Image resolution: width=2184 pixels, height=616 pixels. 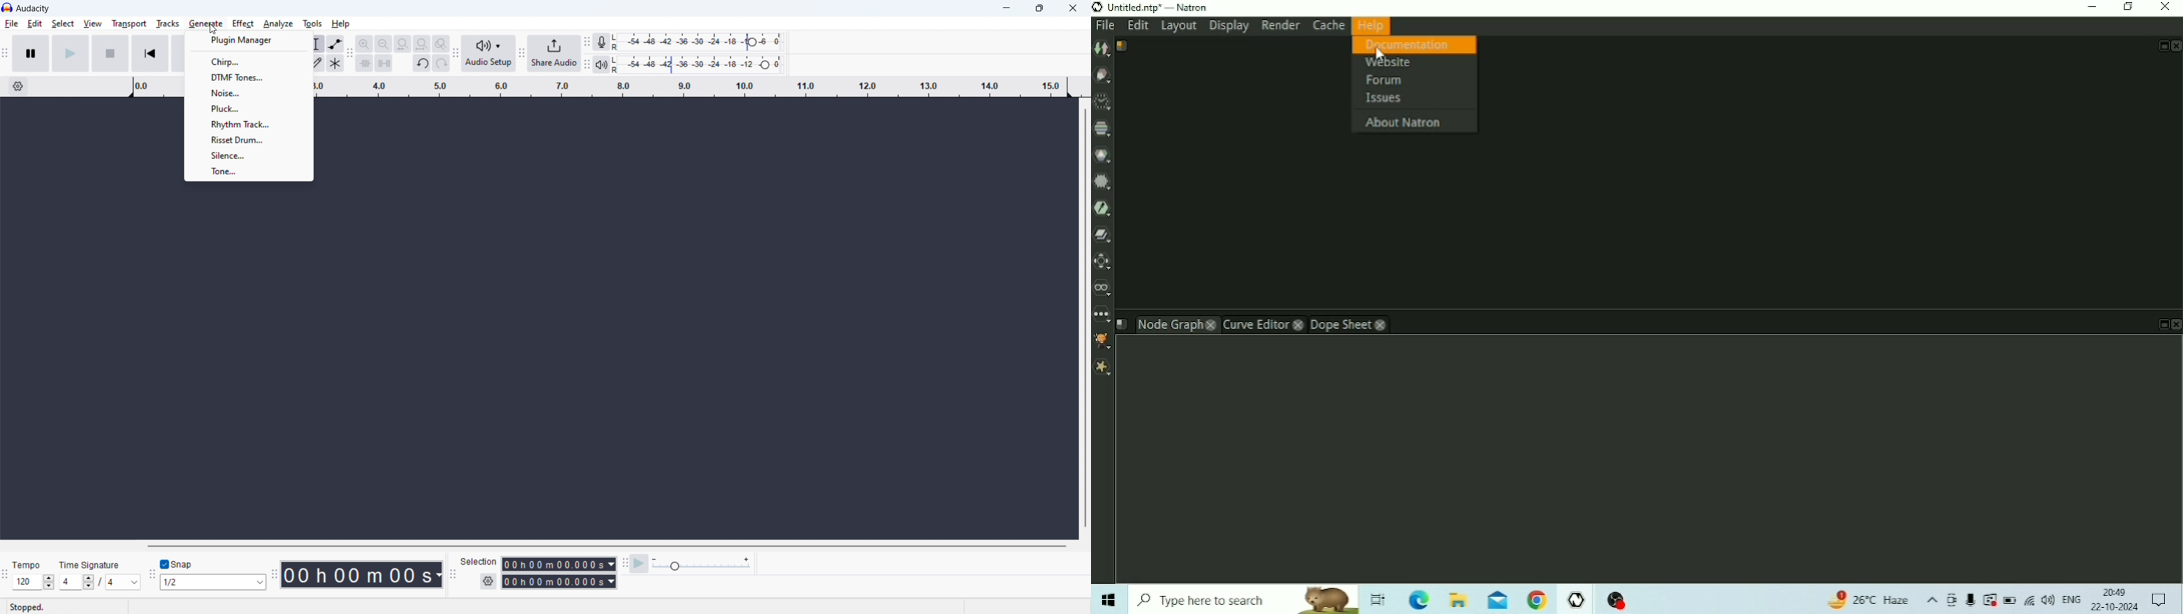 What do you see at coordinates (243, 23) in the screenshot?
I see `effect` at bounding box center [243, 23].